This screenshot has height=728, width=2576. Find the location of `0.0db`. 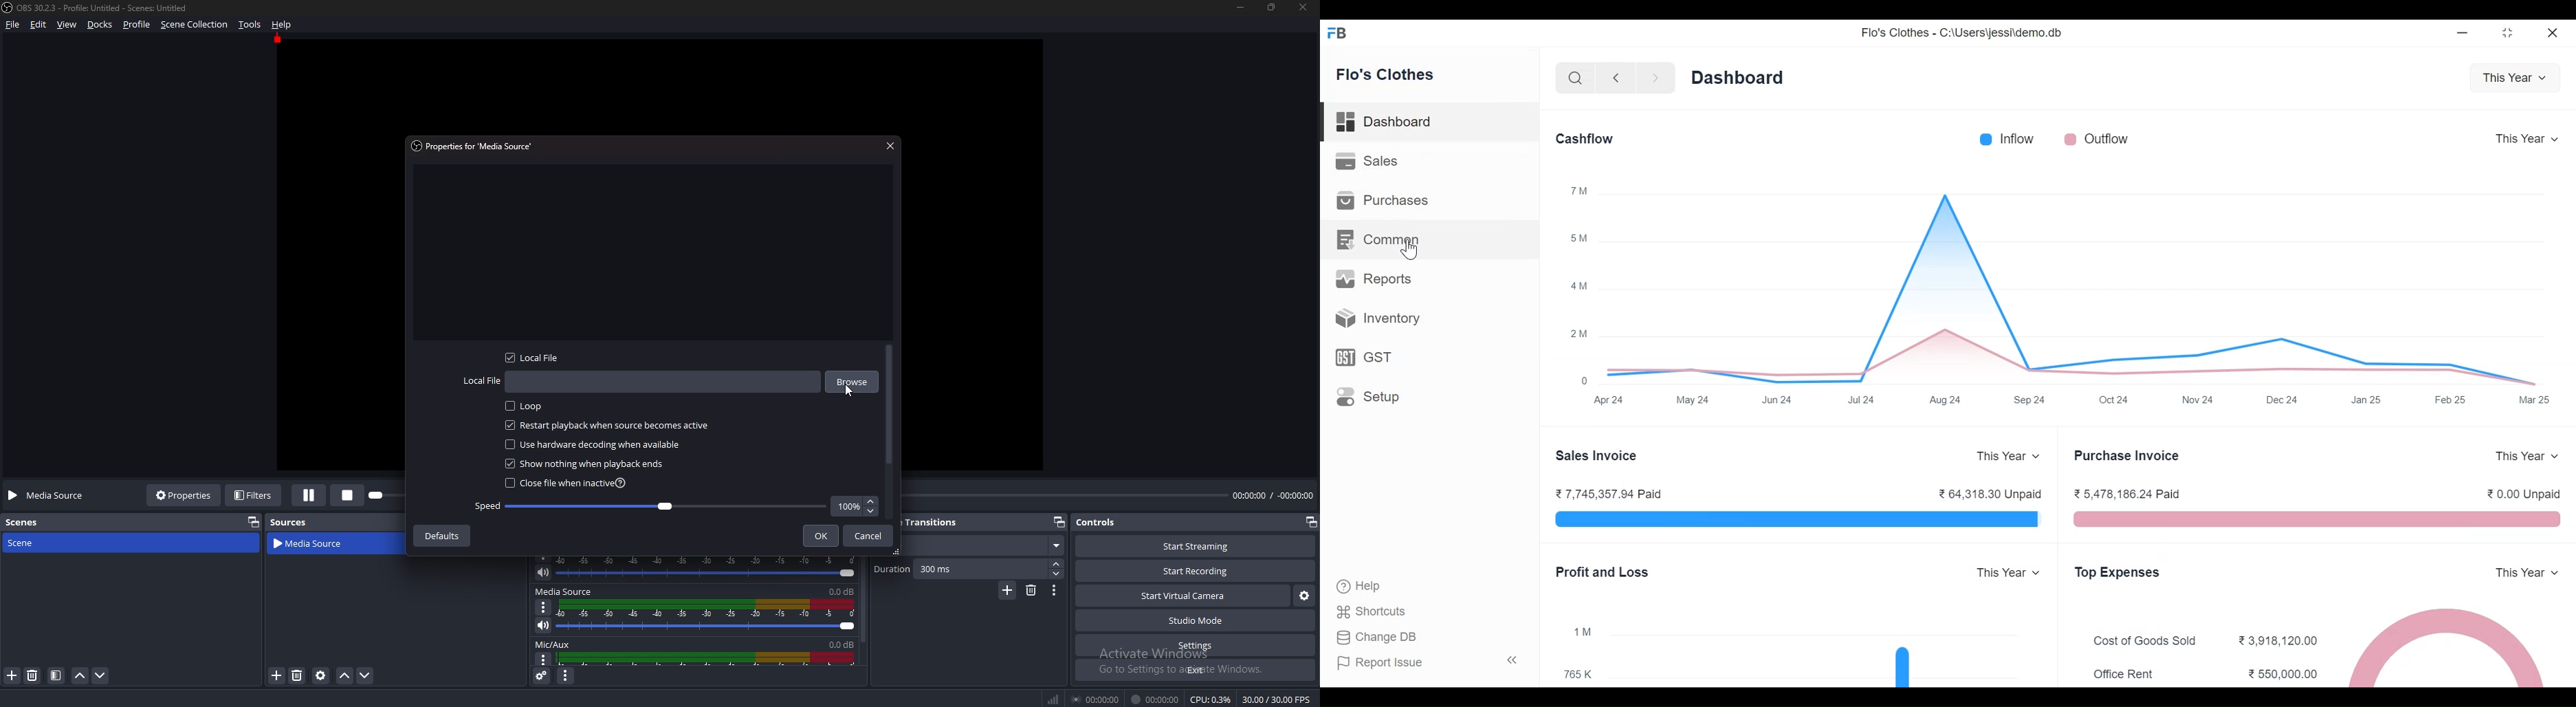

0.0db is located at coordinates (844, 590).